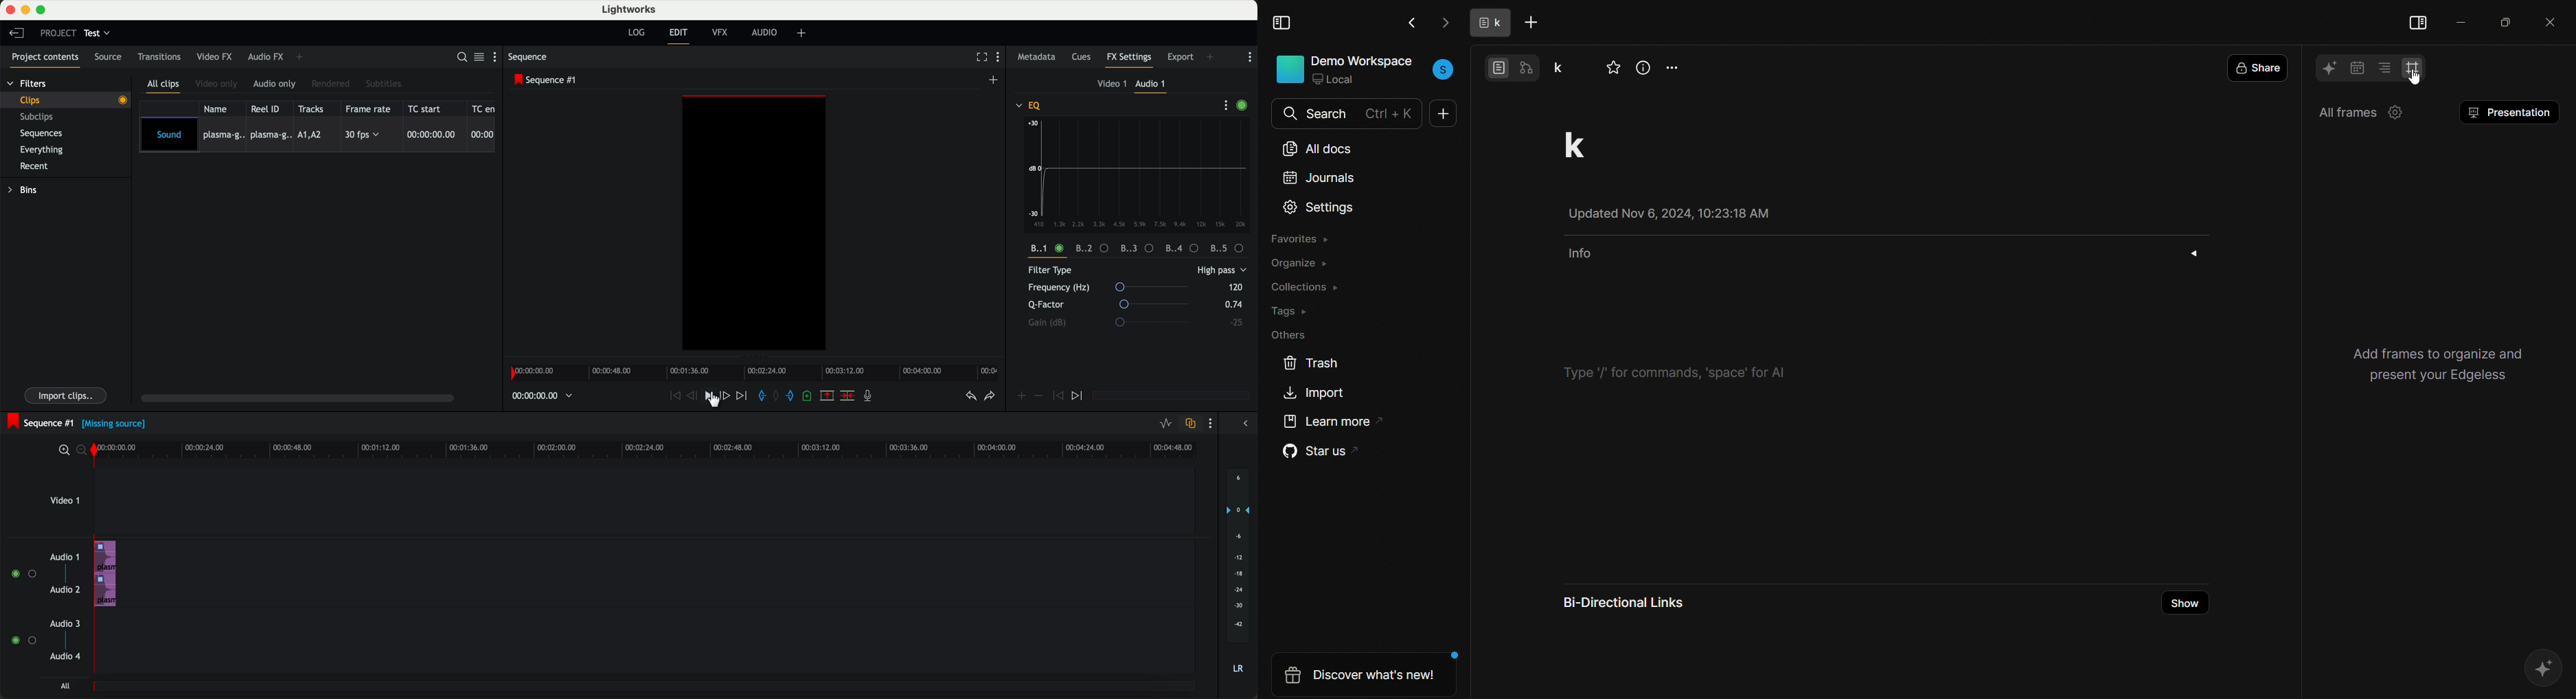 Image resolution: width=2576 pixels, height=700 pixels. Describe the element at coordinates (803, 33) in the screenshot. I see `add` at that location.